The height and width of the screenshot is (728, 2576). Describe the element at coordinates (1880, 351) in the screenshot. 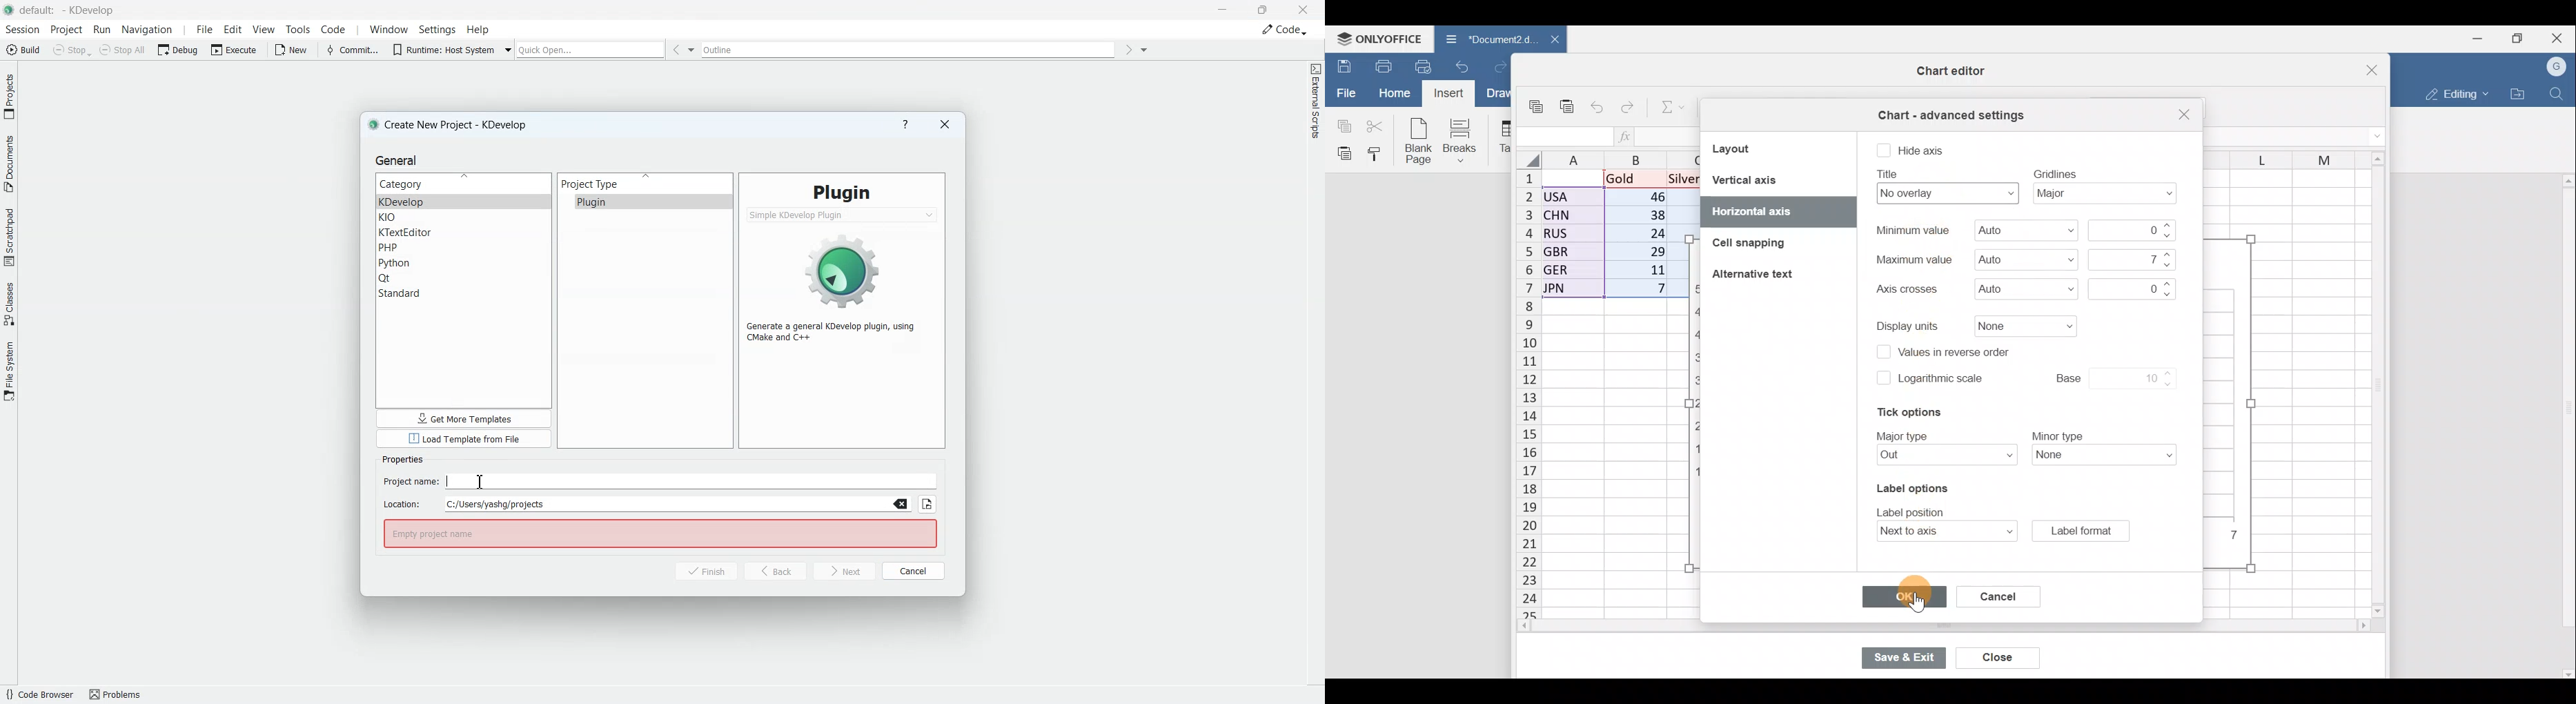

I see `checkbox` at that location.